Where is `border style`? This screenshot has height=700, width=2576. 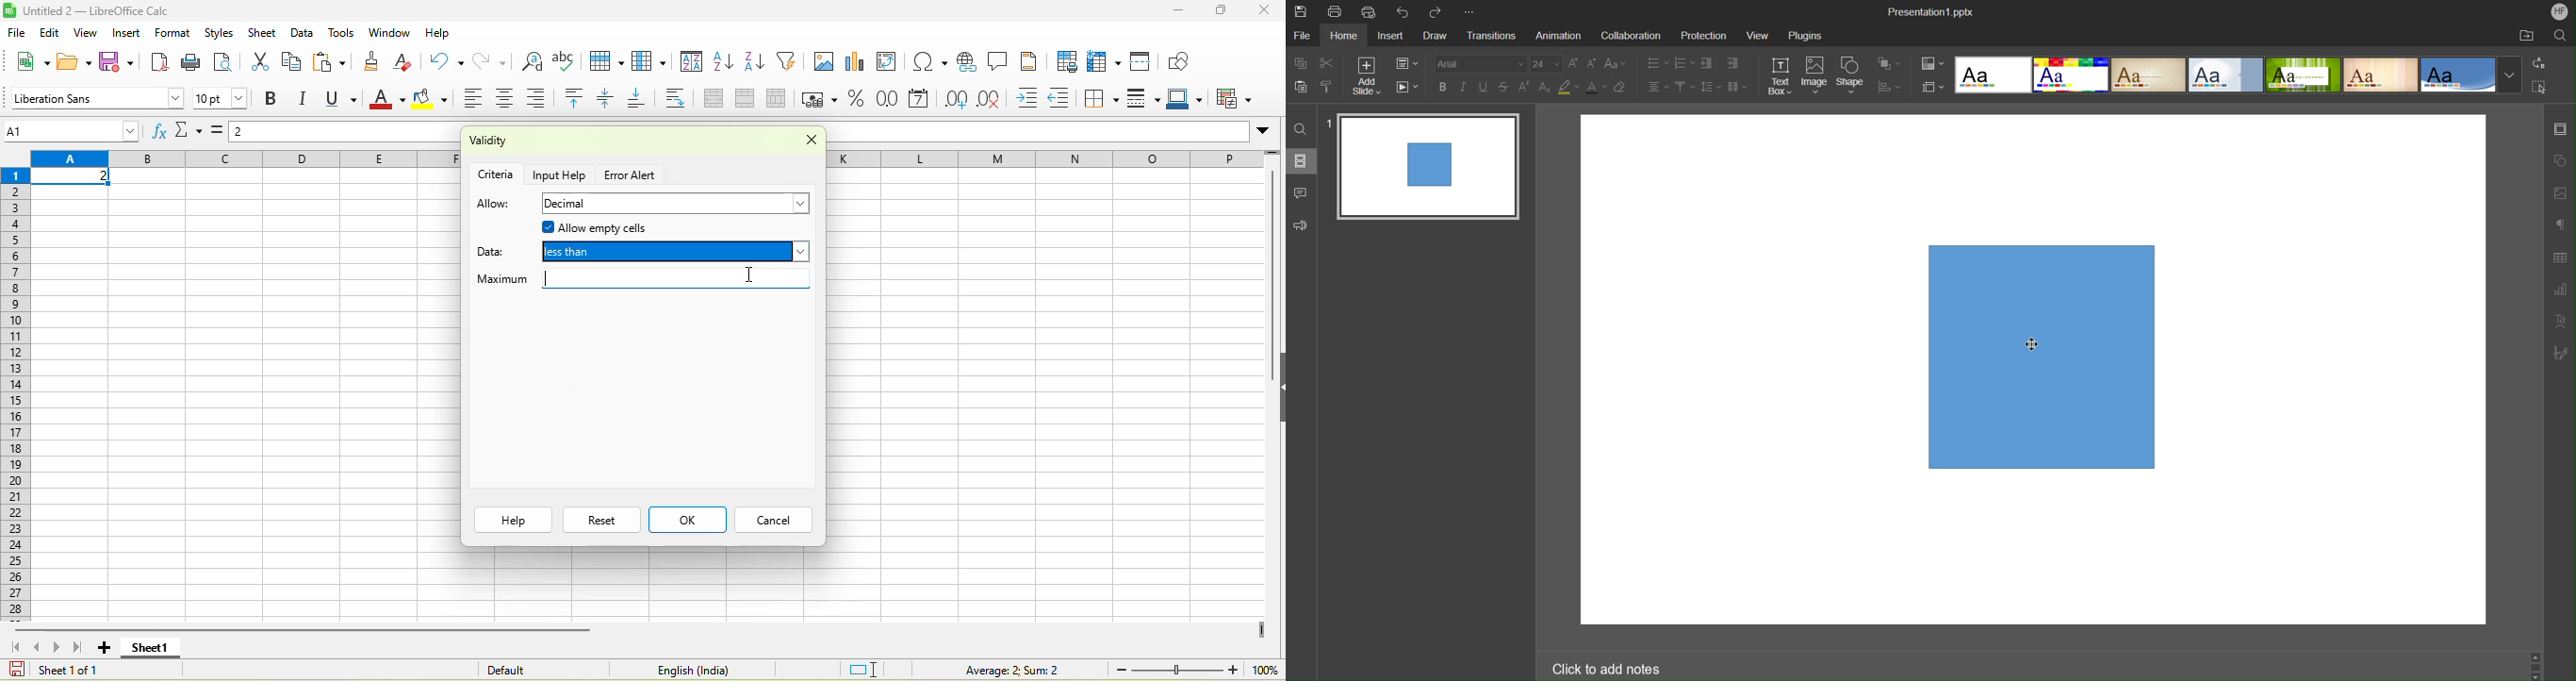
border style is located at coordinates (1146, 99).